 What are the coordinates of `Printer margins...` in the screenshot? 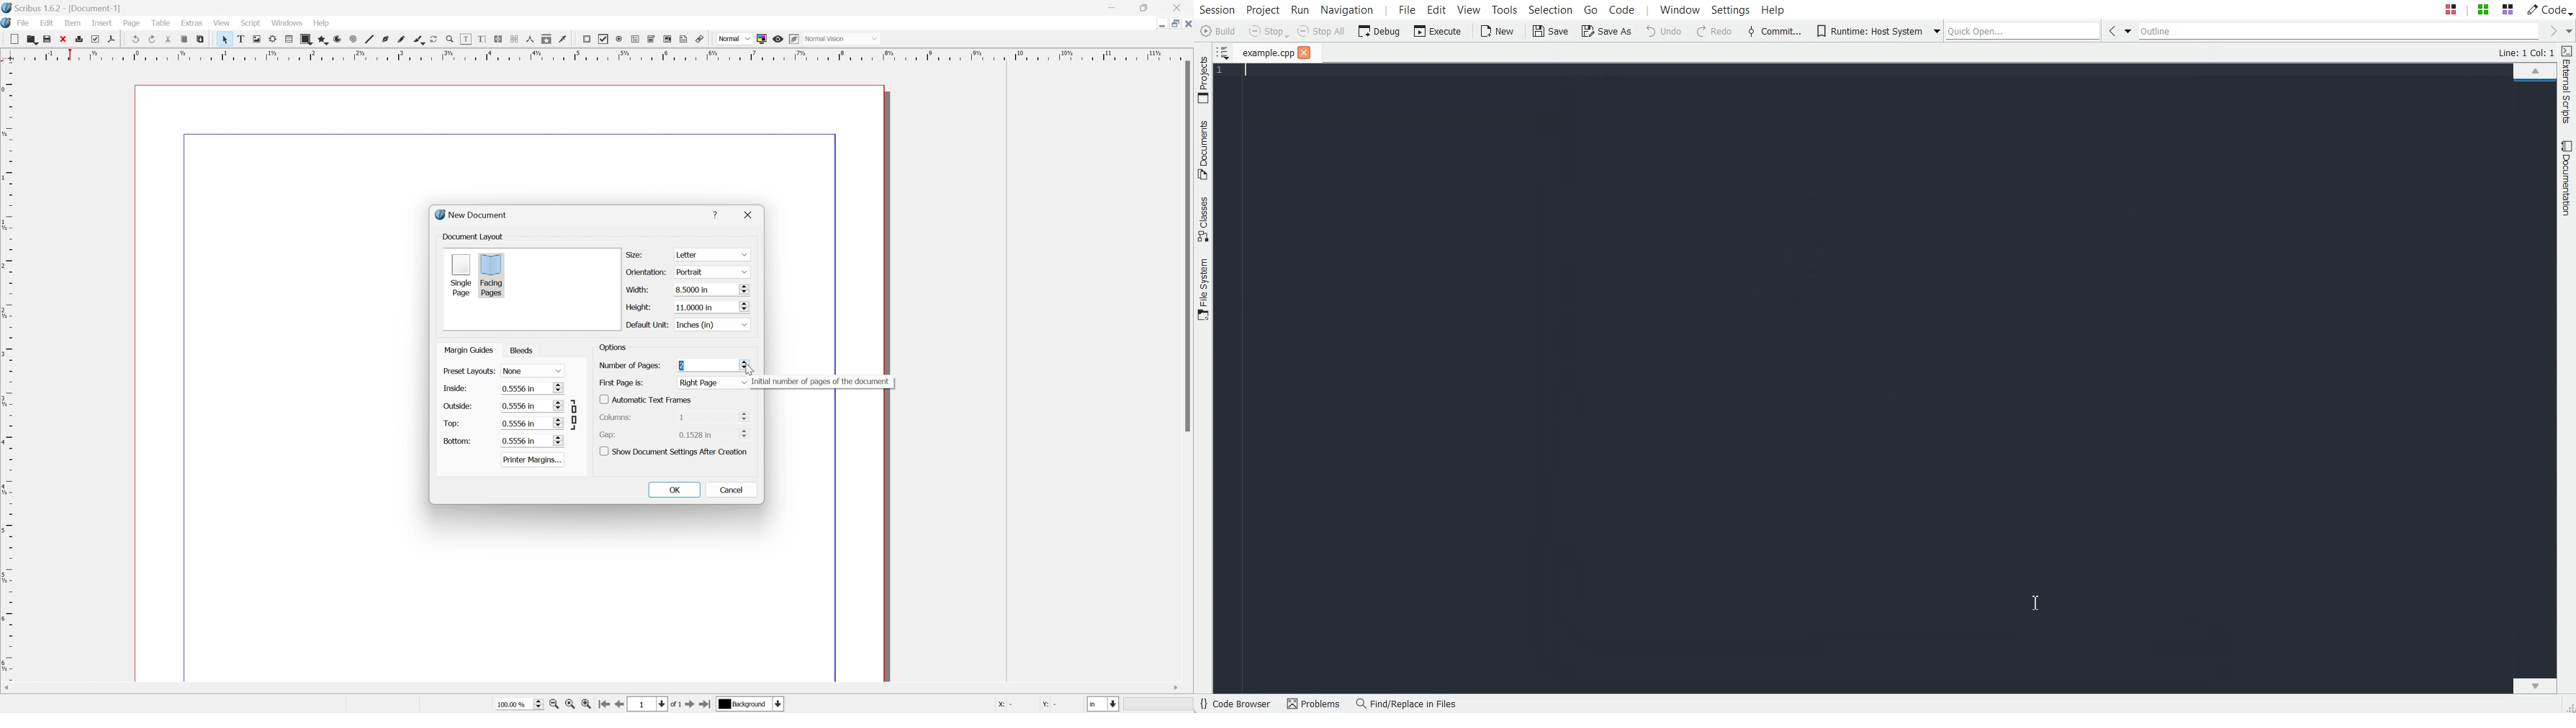 It's located at (533, 459).